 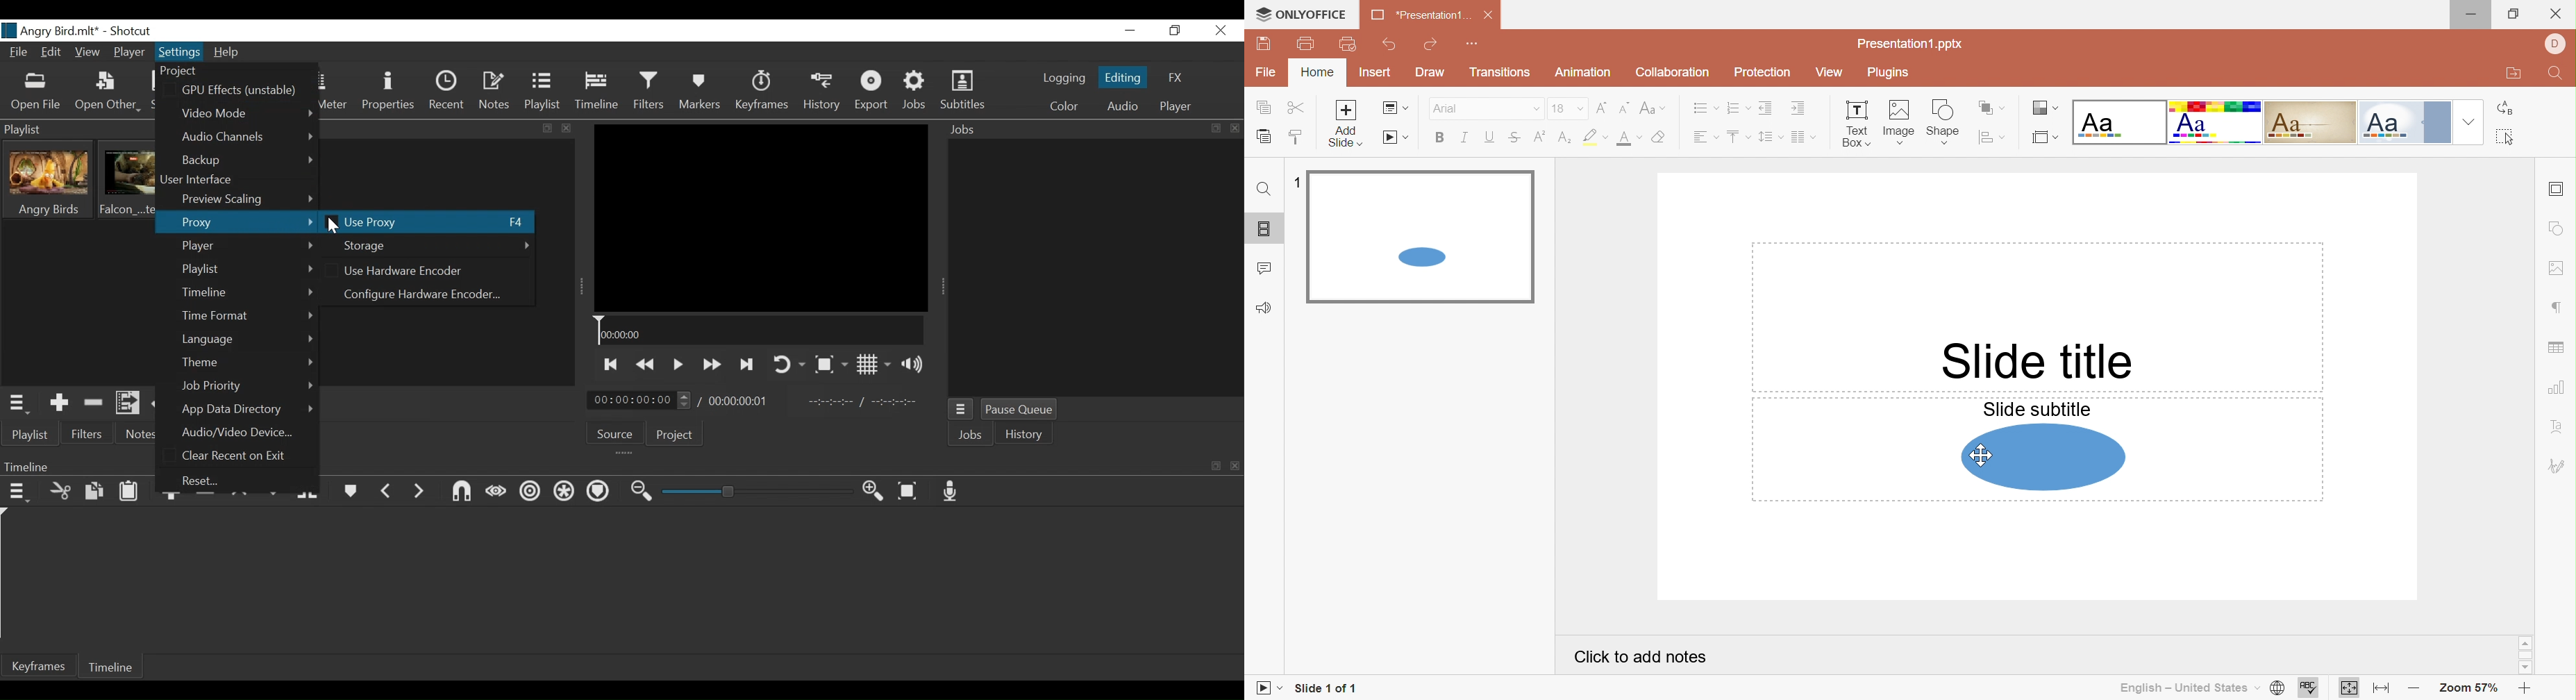 What do you see at coordinates (336, 93) in the screenshot?
I see `Peak Meter` at bounding box center [336, 93].